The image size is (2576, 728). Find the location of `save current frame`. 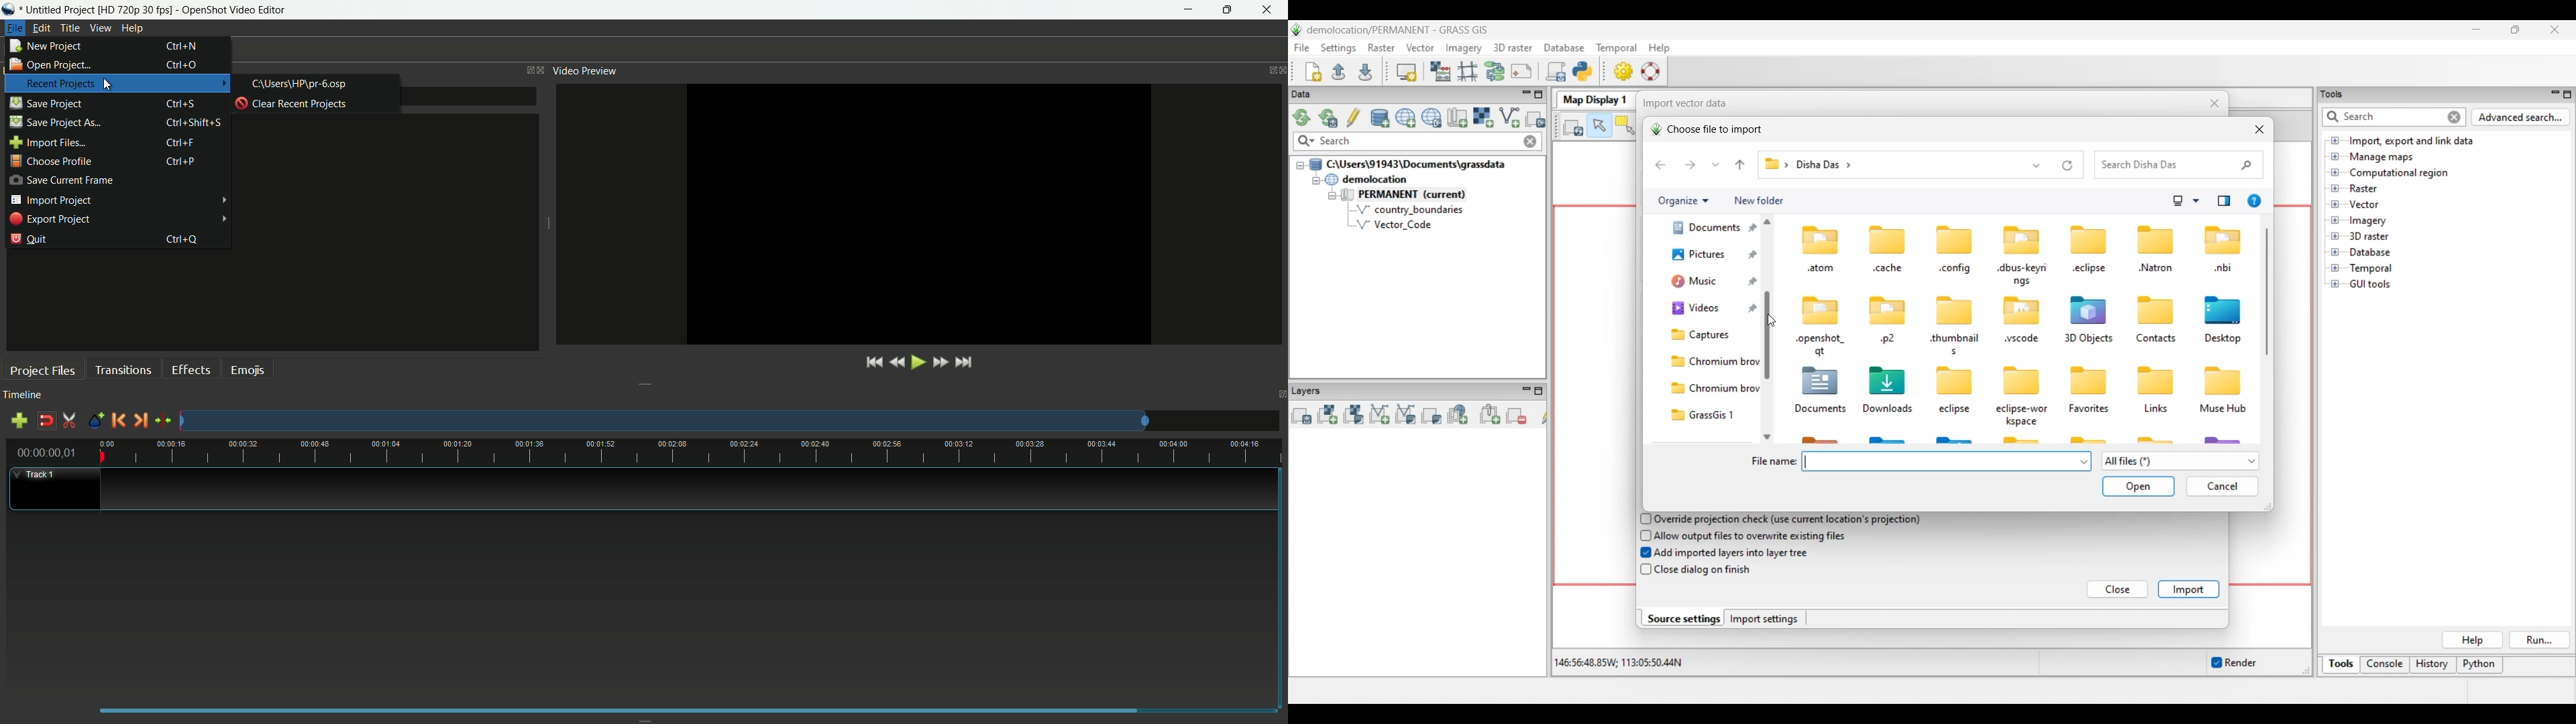

save current frame is located at coordinates (61, 180).